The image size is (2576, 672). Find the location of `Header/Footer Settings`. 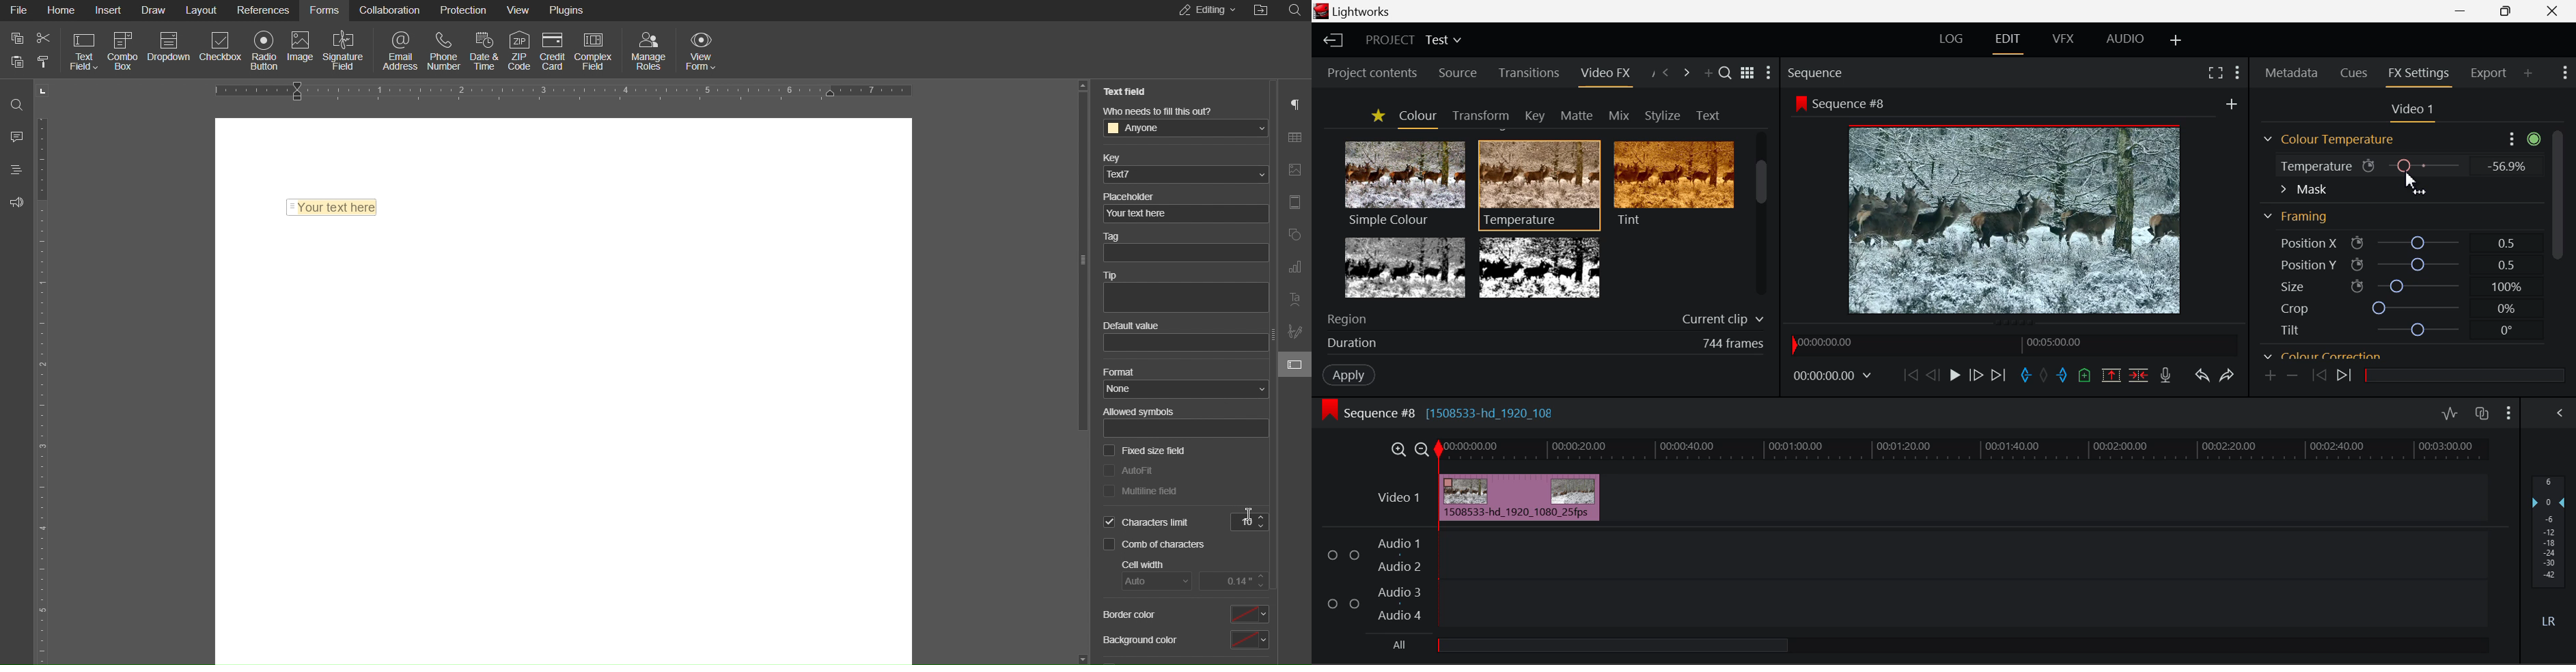

Header/Footer Settings is located at coordinates (1294, 203).